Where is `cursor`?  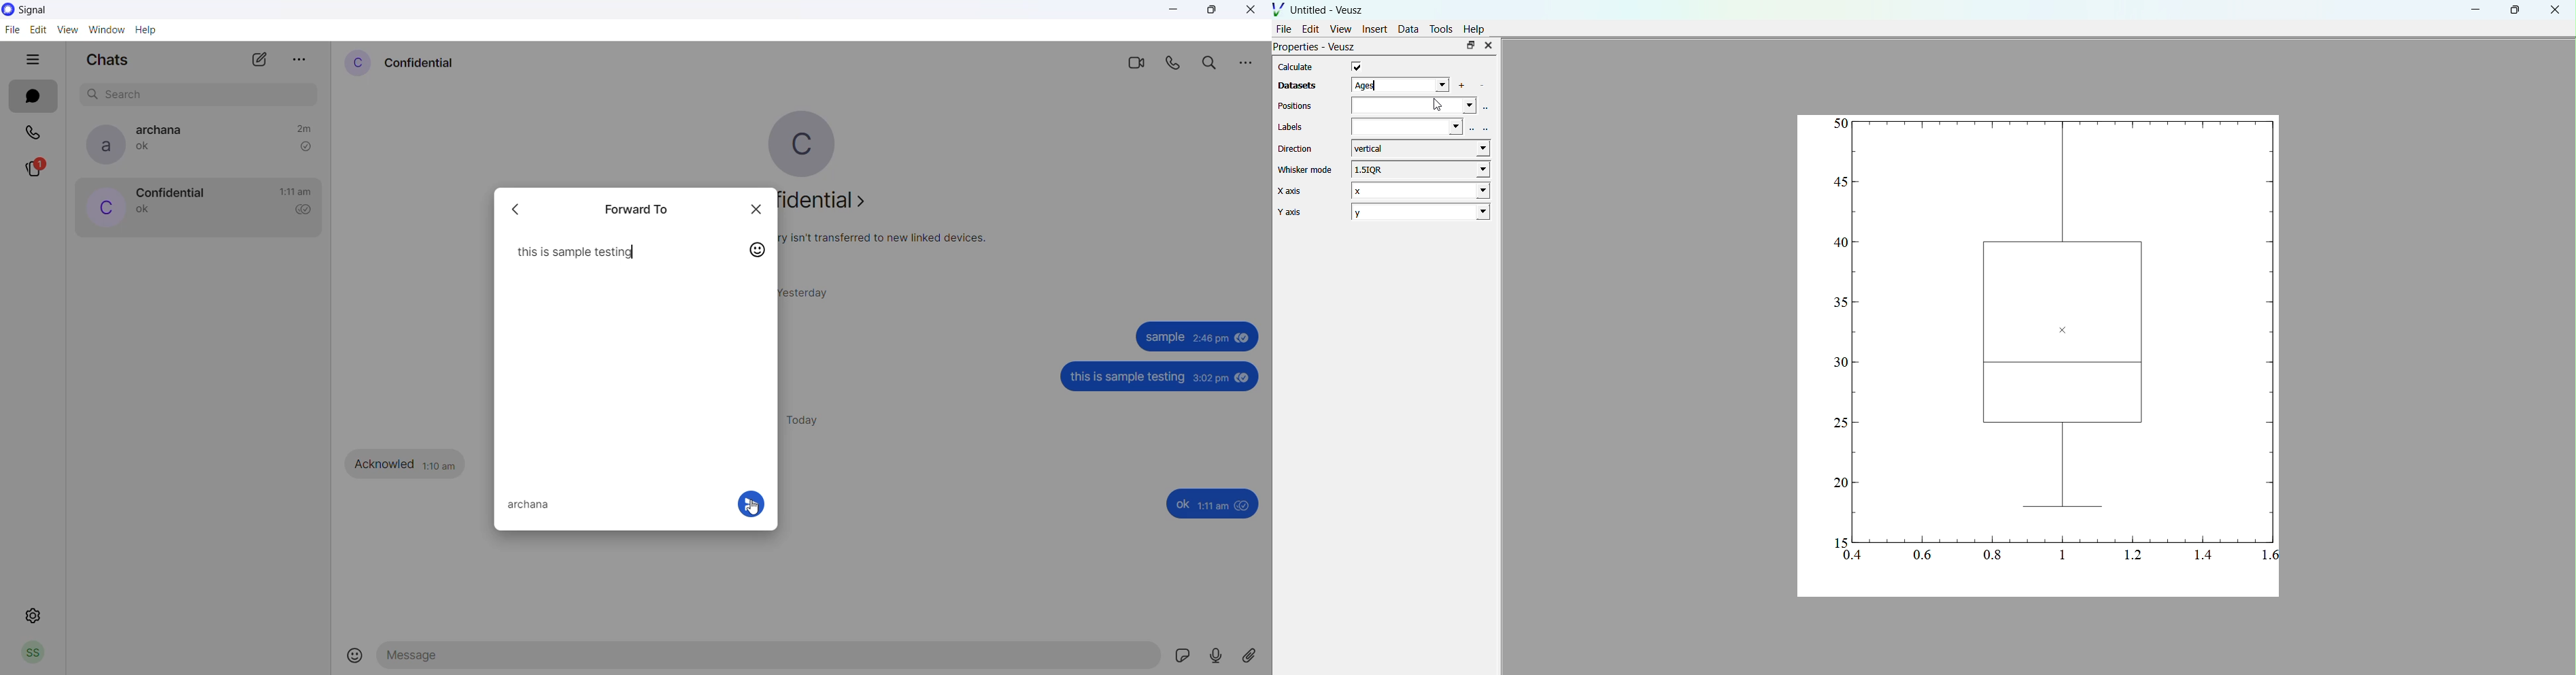 cursor is located at coordinates (752, 509).